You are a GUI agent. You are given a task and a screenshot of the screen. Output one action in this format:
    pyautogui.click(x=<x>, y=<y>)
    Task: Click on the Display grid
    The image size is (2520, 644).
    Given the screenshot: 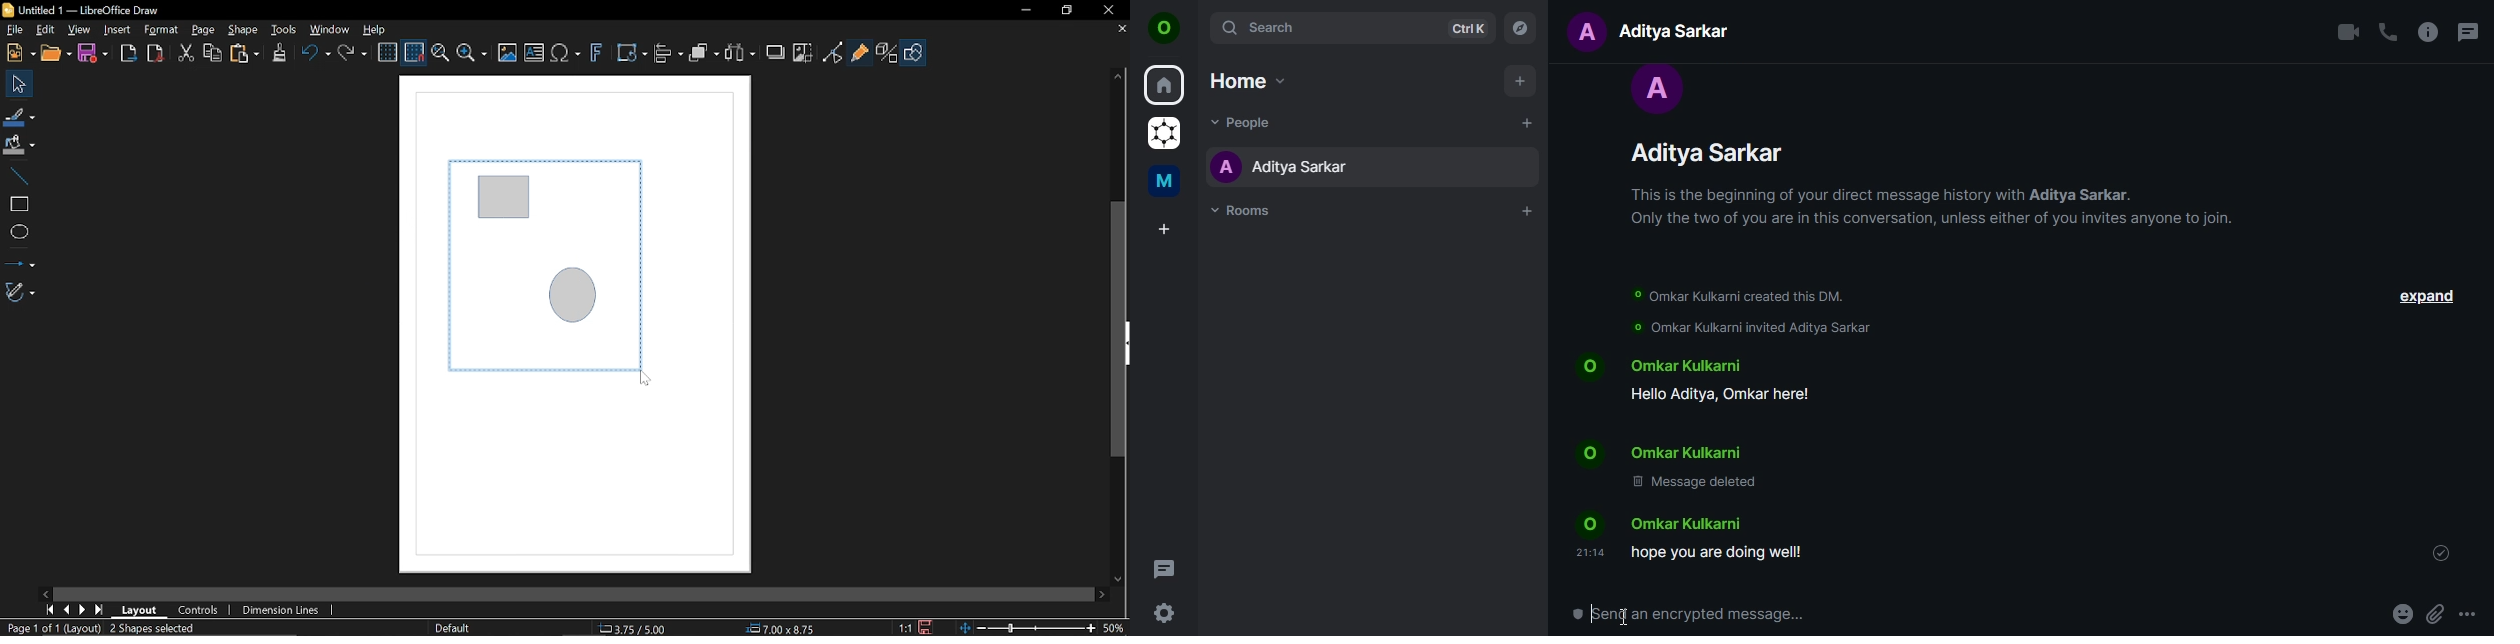 What is the action you would take?
    pyautogui.click(x=388, y=52)
    